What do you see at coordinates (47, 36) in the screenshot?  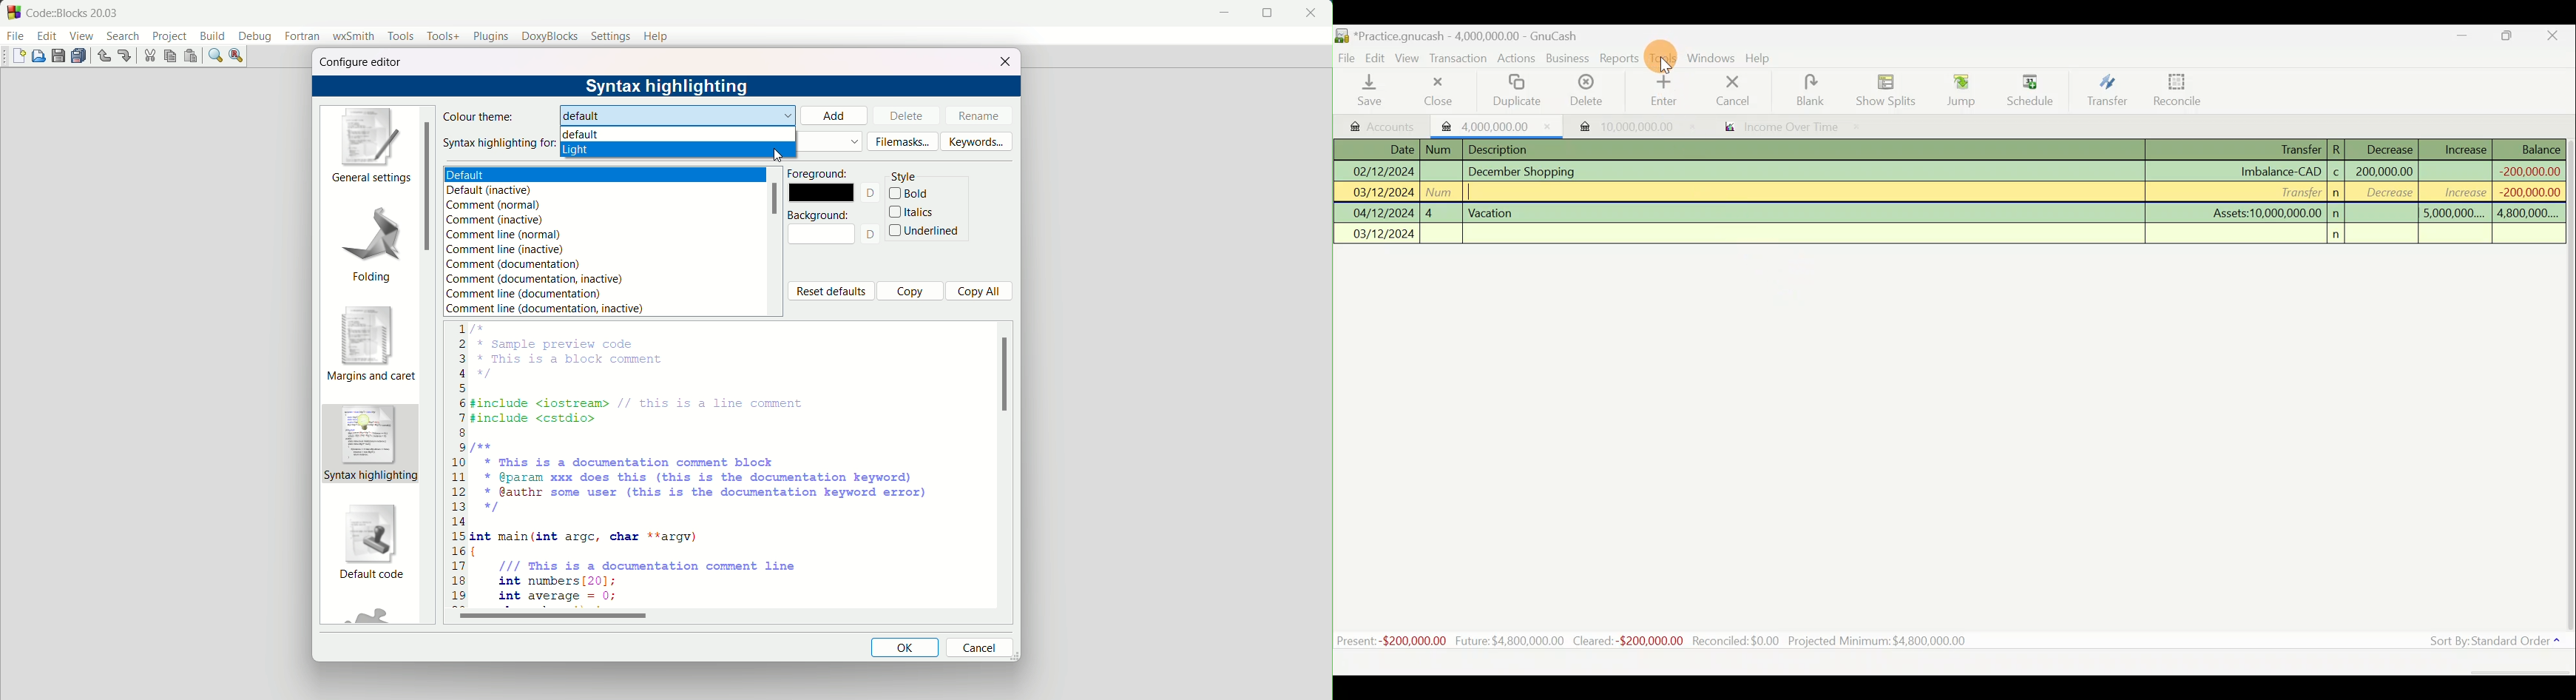 I see `edit` at bounding box center [47, 36].